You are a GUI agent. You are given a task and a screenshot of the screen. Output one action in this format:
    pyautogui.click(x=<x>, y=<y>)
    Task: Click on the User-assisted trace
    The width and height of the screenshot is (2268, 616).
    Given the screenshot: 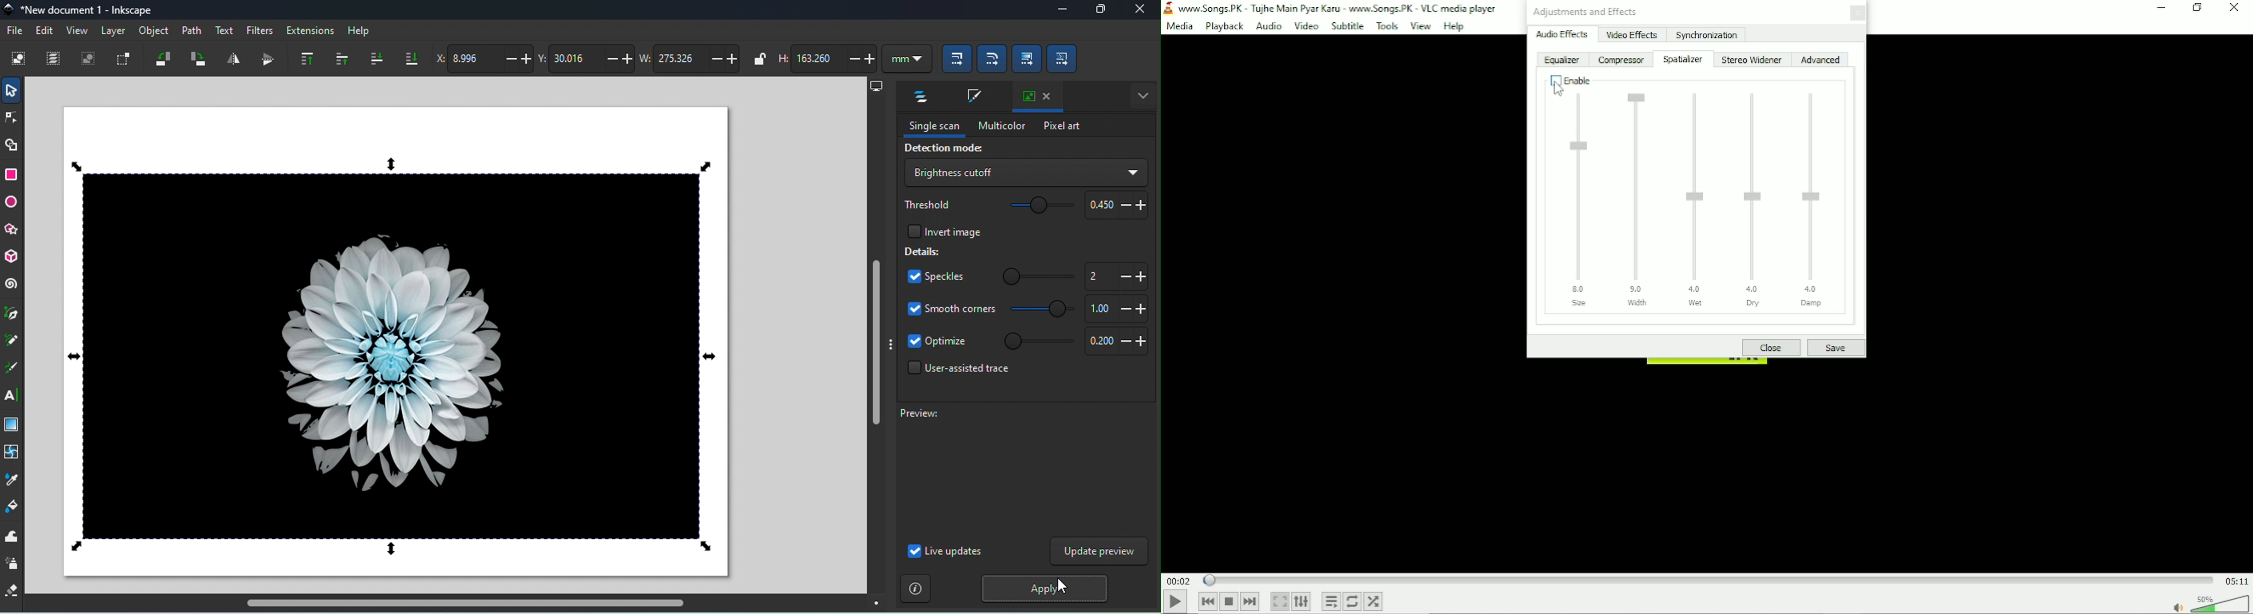 What is the action you would take?
    pyautogui.click(x=957, y=371)
    